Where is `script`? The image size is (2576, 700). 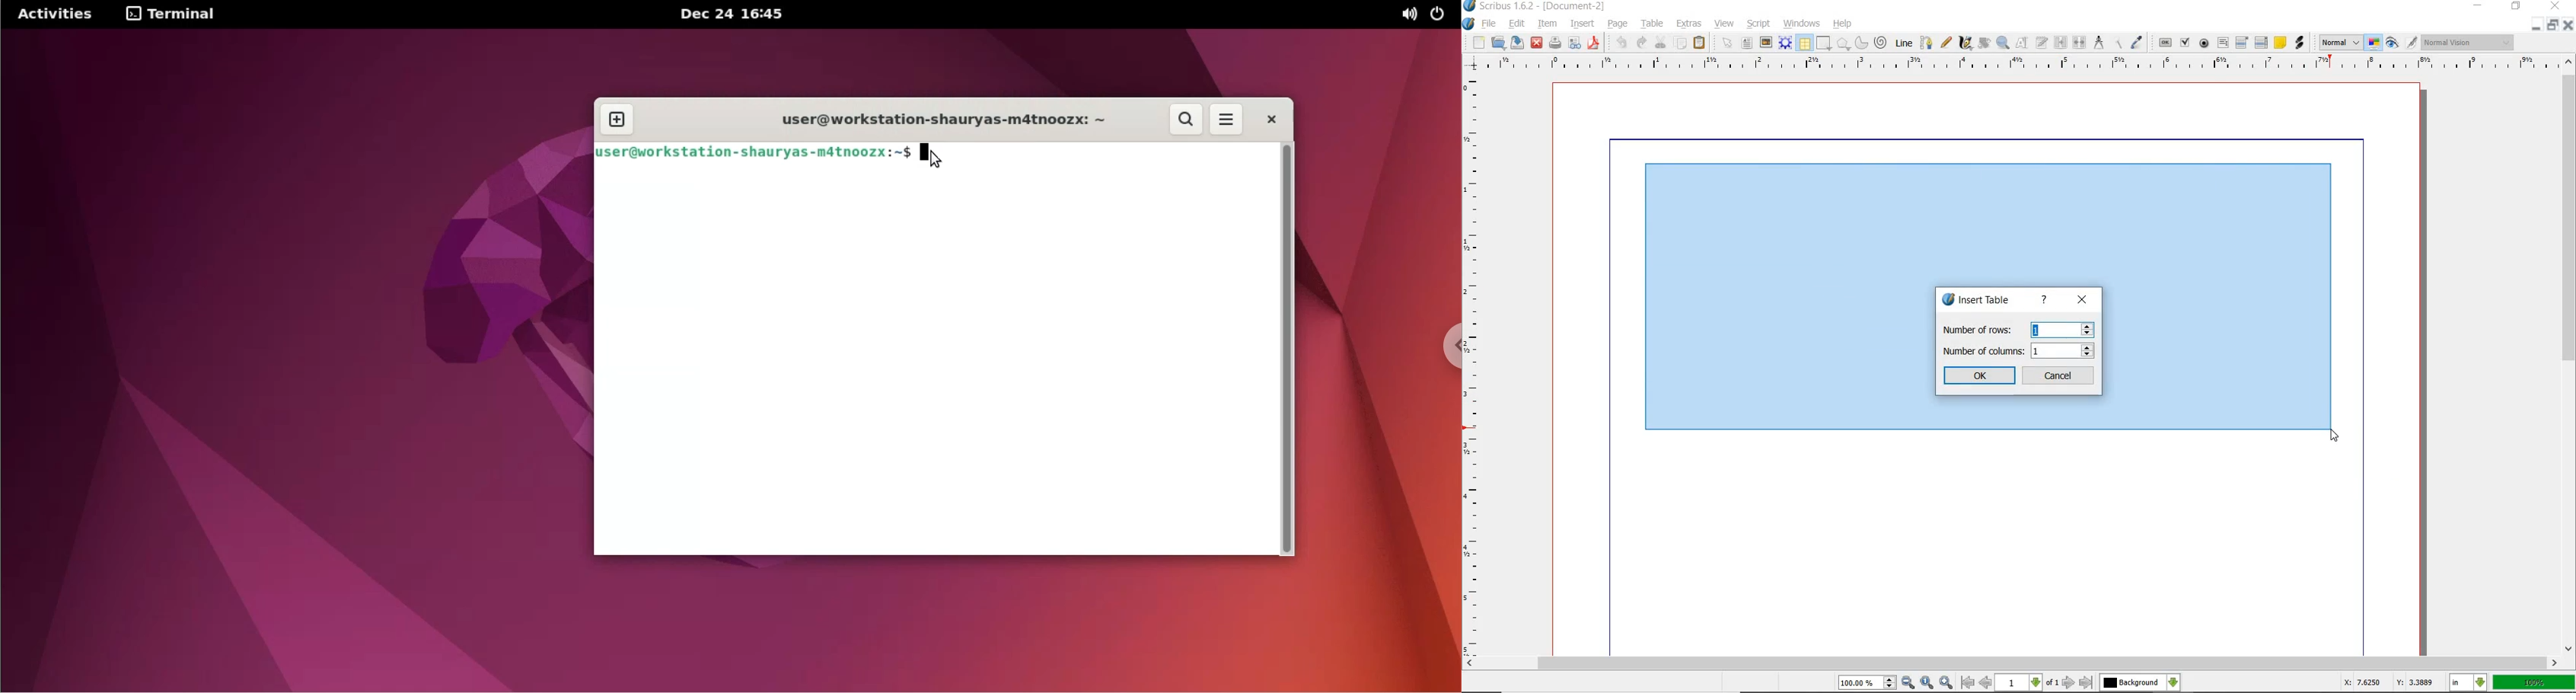 script is located at coordinates (1759, 25).